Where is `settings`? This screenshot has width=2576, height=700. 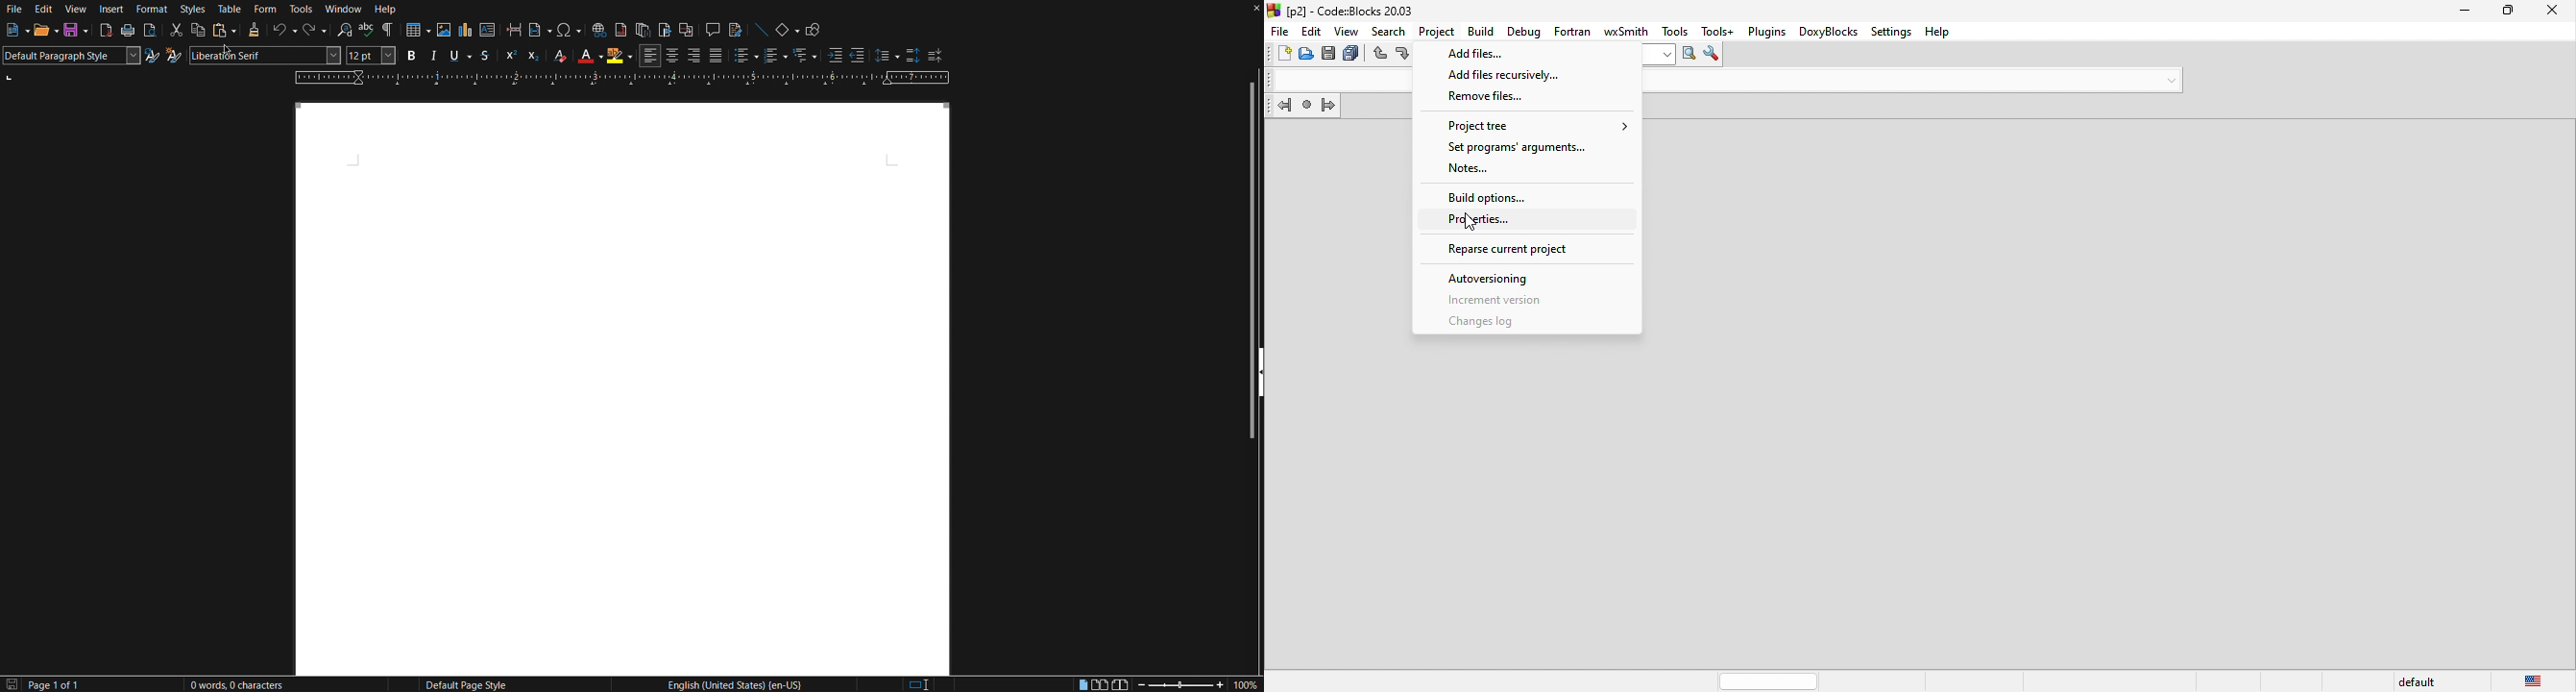
settings is located at coordinates (1891, 31).